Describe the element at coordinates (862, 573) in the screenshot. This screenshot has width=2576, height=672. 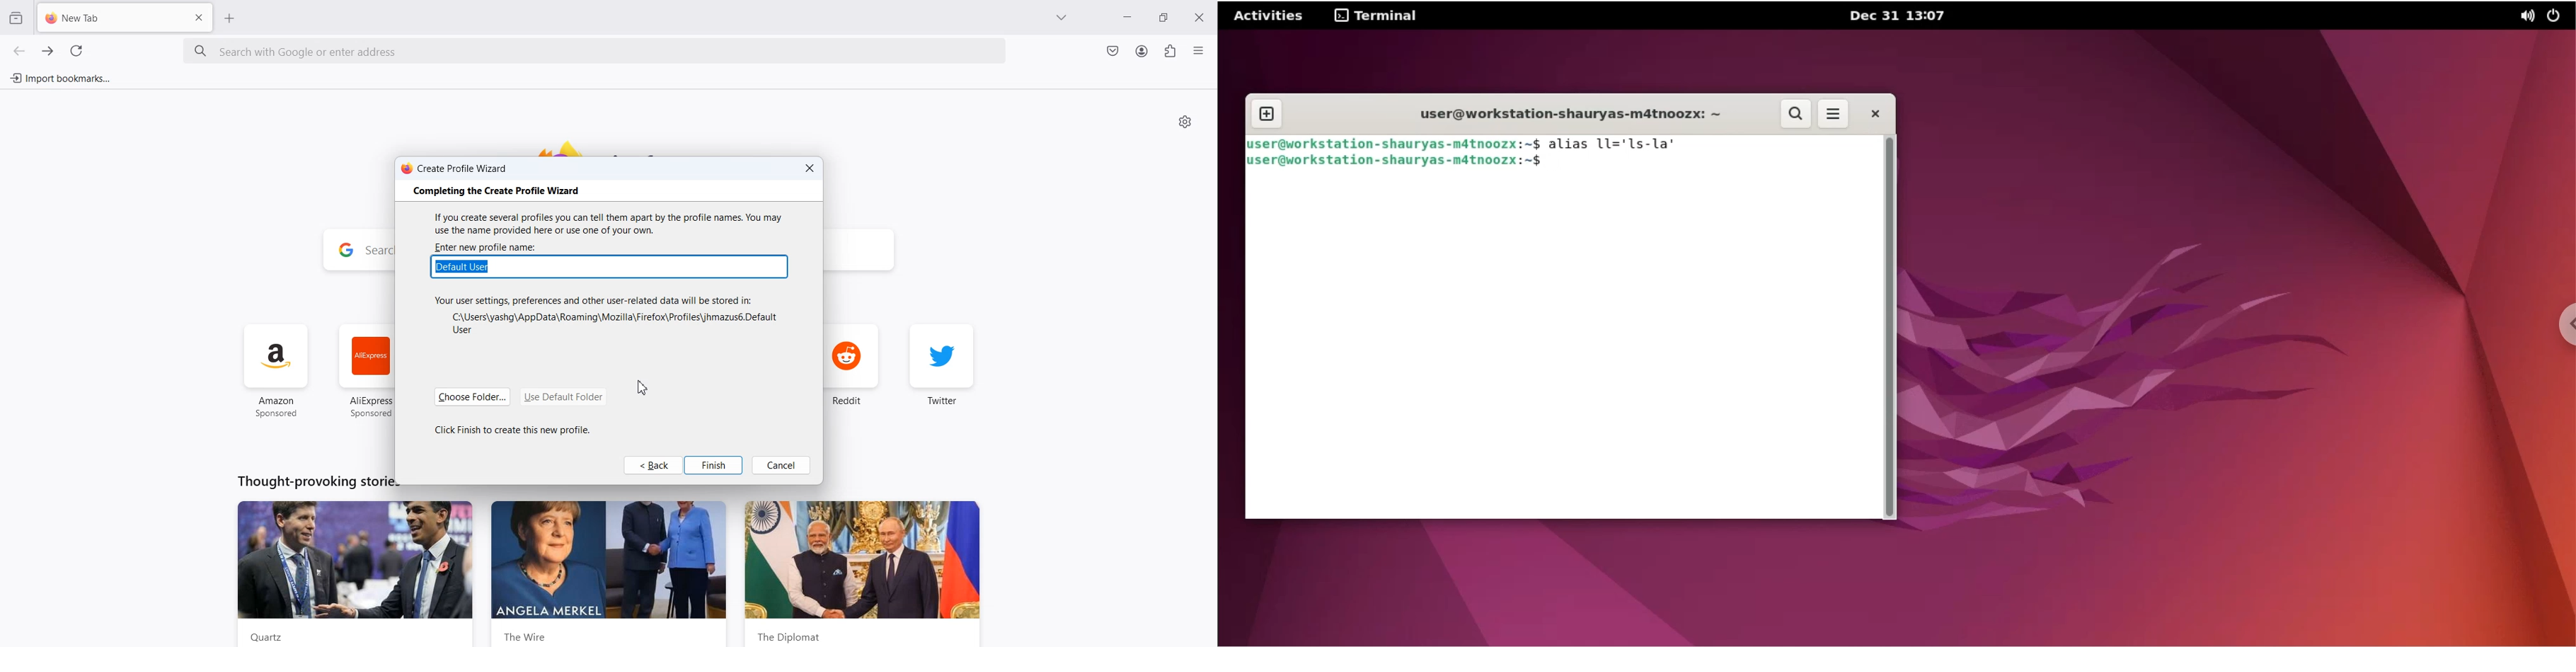
I see `the diplomat` at that location.